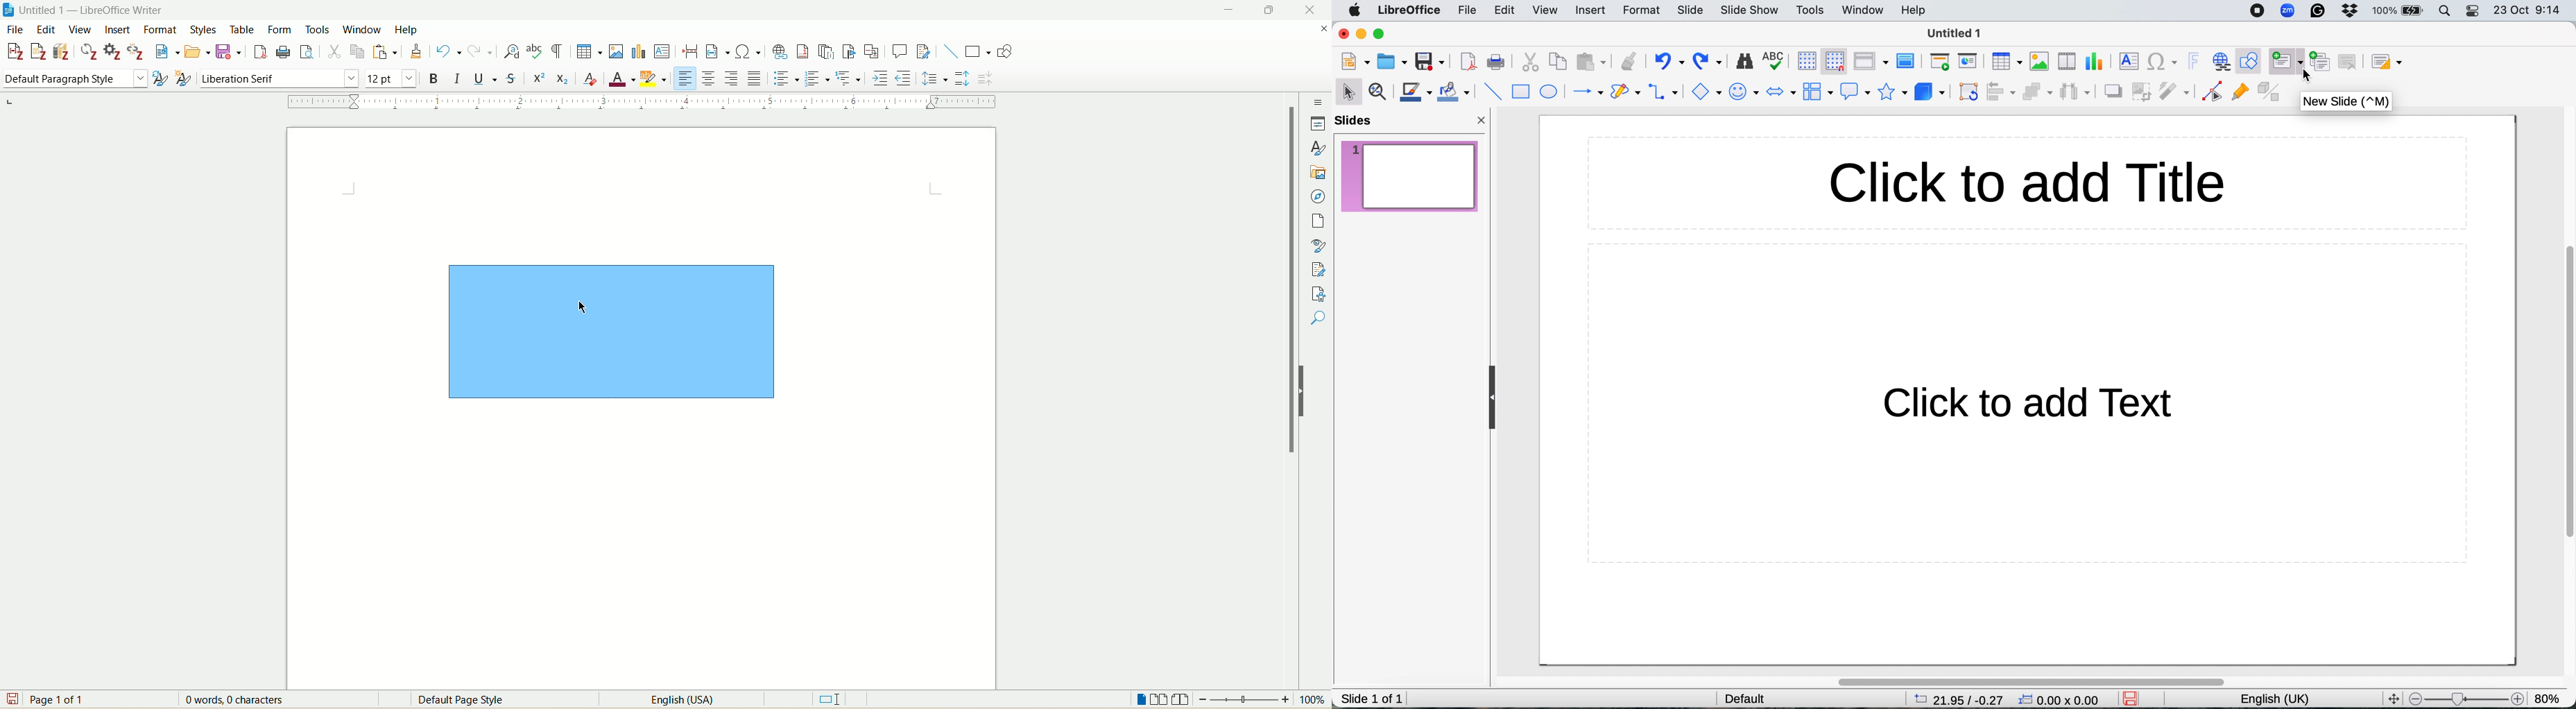 This screenshot has width=2576, height=728. I want to click on style inspector, so click(1316, 246).